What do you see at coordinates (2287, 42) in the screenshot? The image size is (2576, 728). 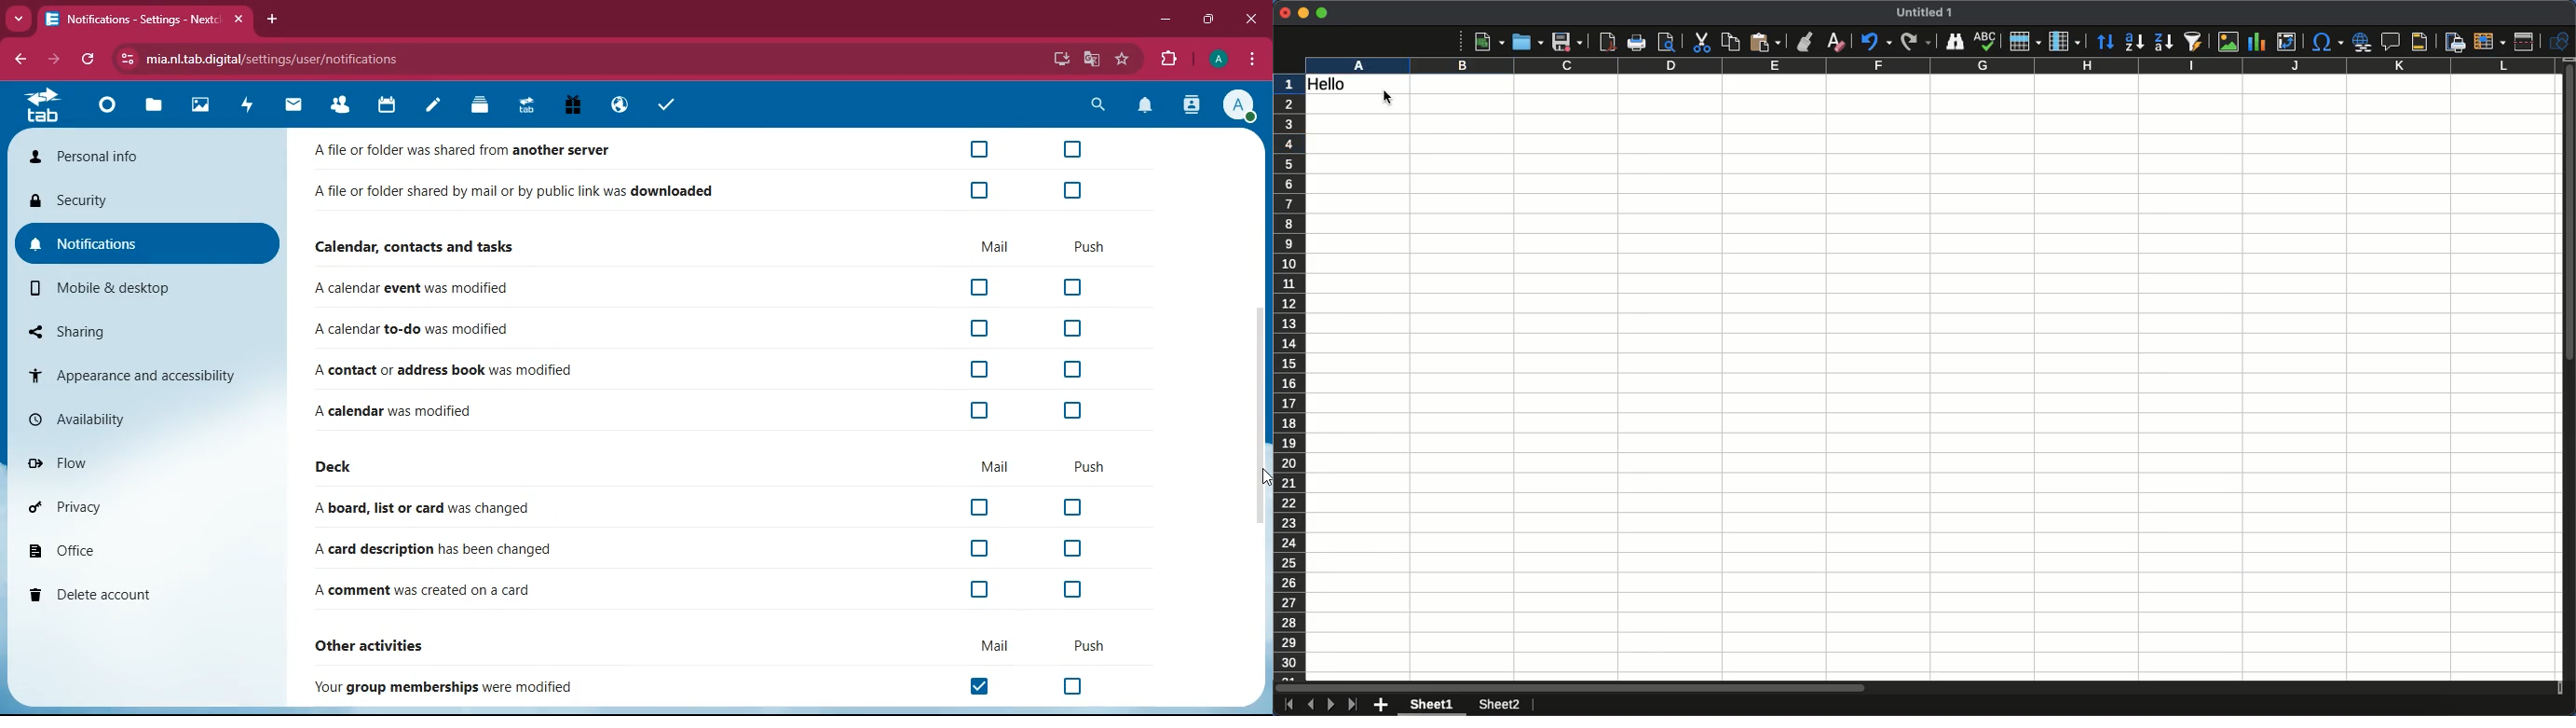 I see `Pivot table` at bounding box center [2287, 42].